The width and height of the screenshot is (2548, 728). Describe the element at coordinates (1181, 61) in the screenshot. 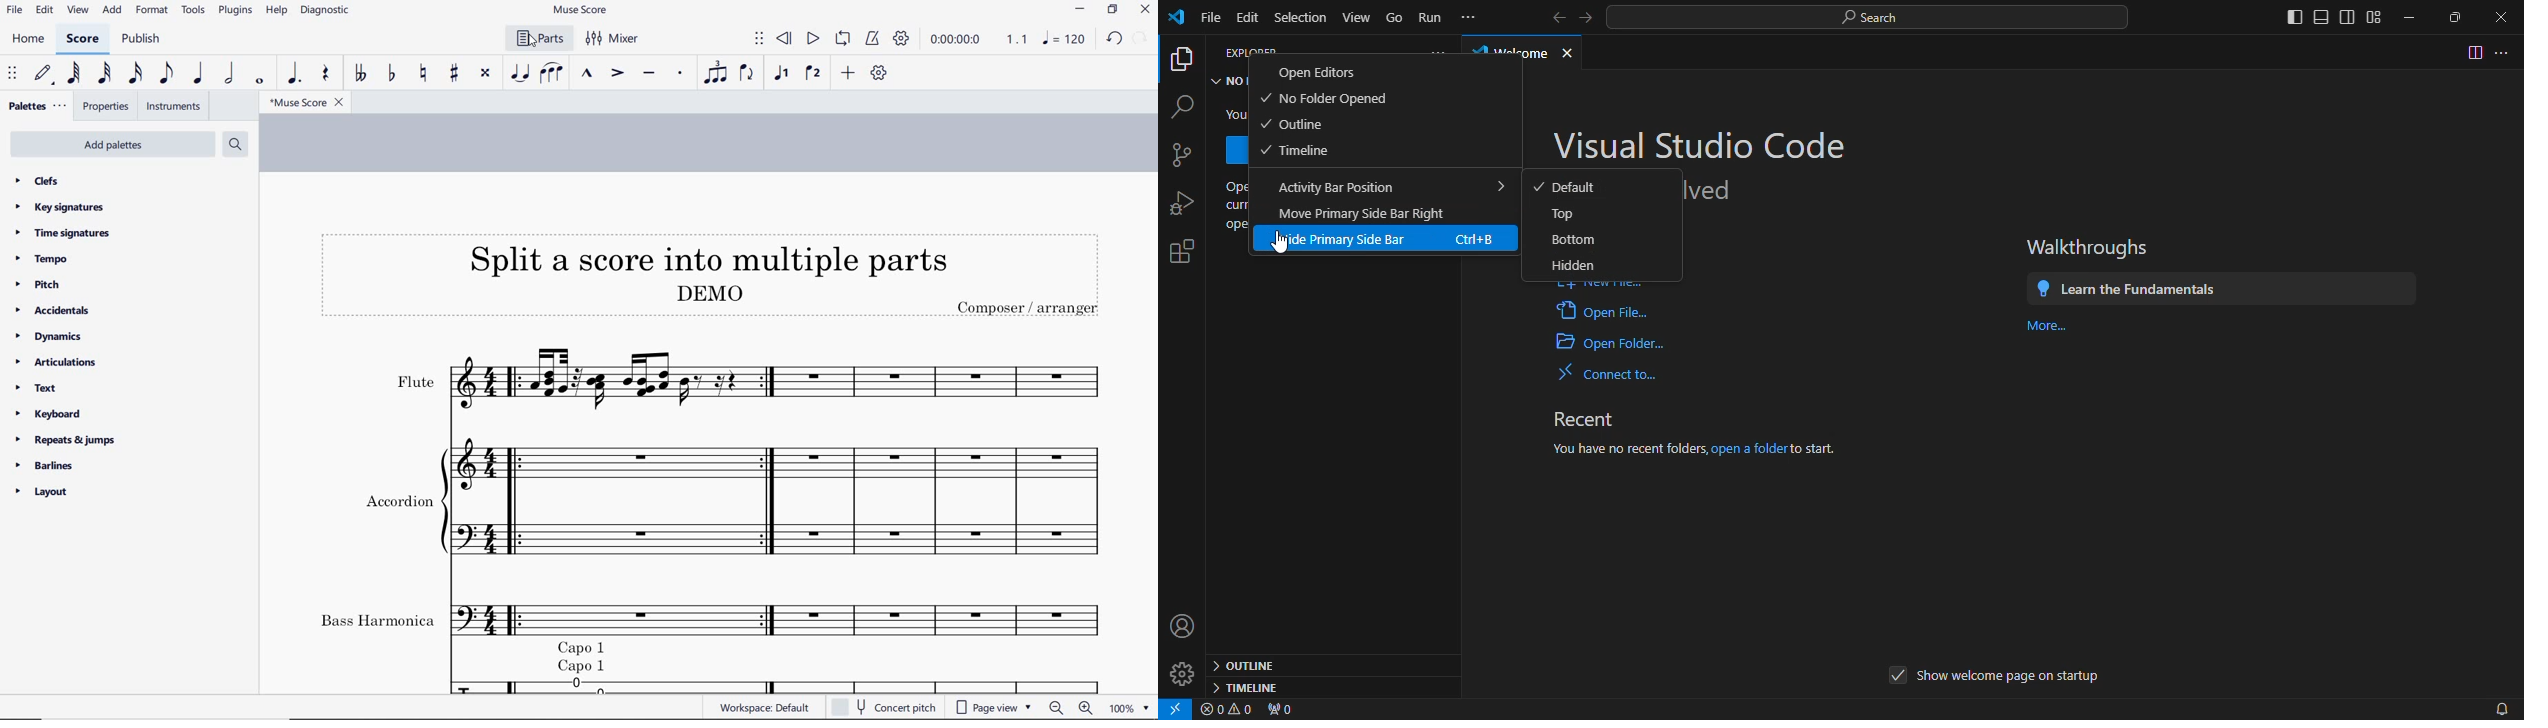

I see `copy` at that location.